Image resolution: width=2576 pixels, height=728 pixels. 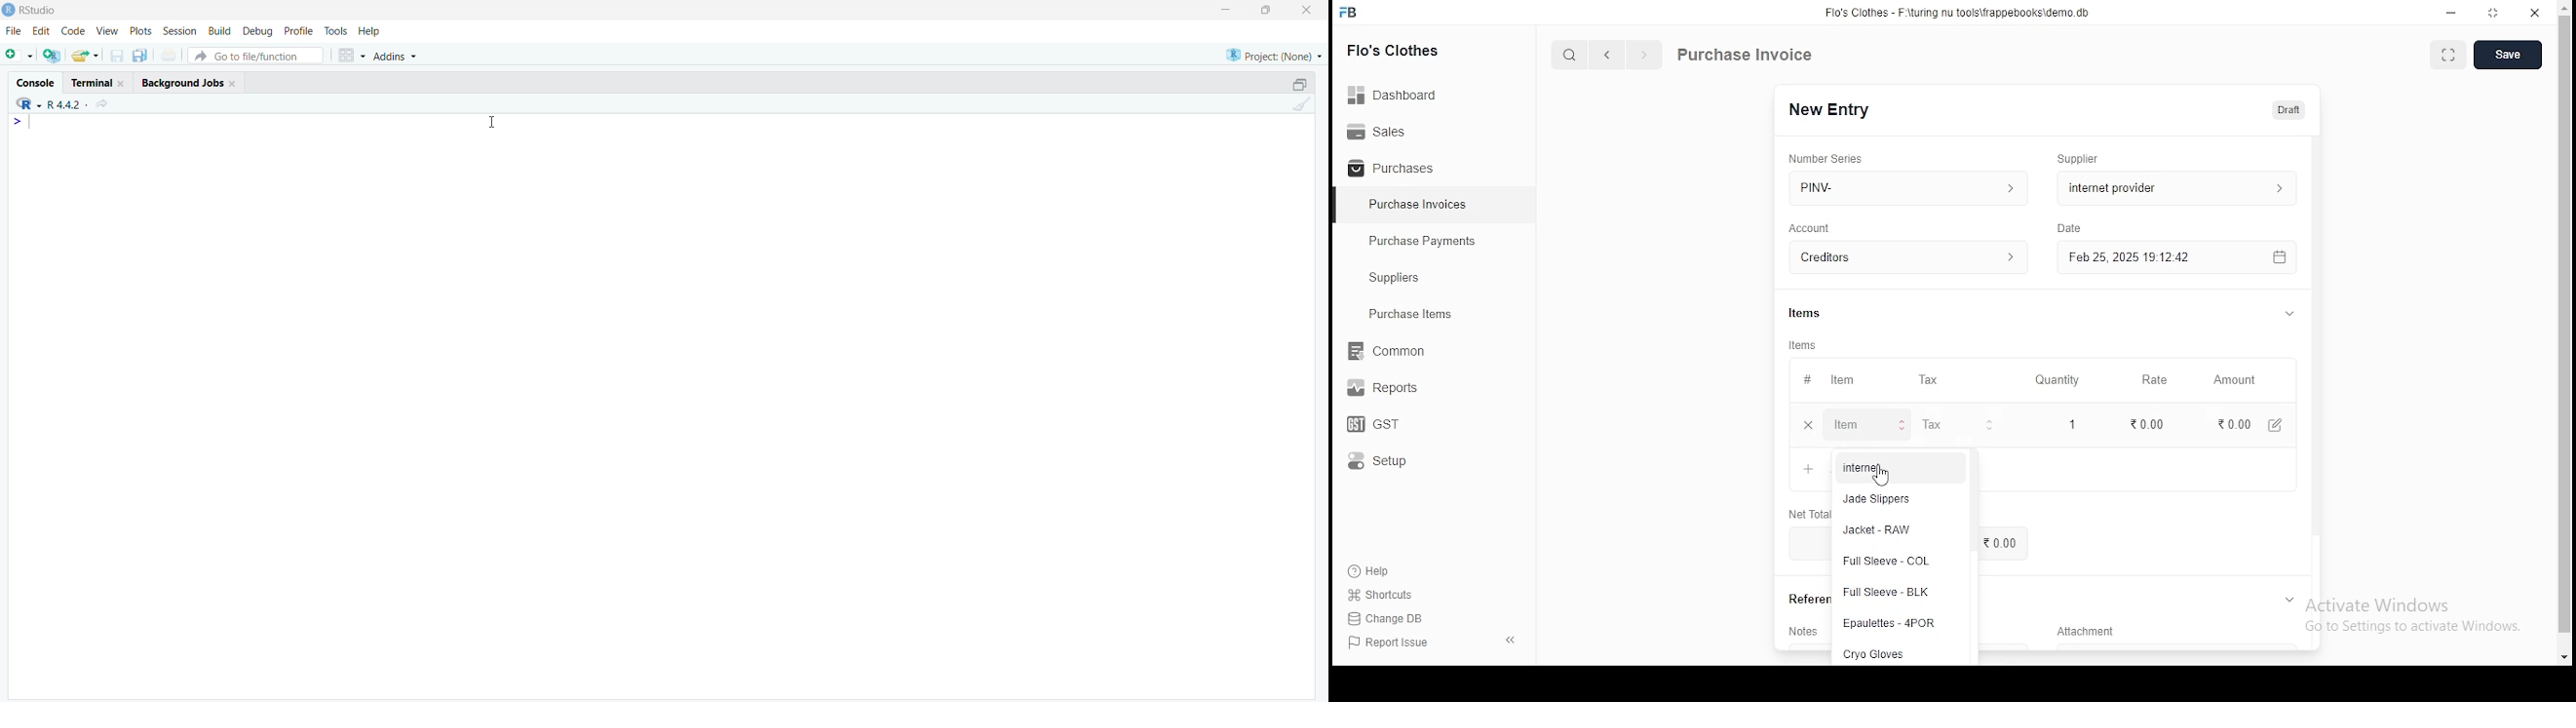 What do you see at coordinates (1909, 185) in the screenshot?
I see `PINV` at bounding box center [1909, 185].